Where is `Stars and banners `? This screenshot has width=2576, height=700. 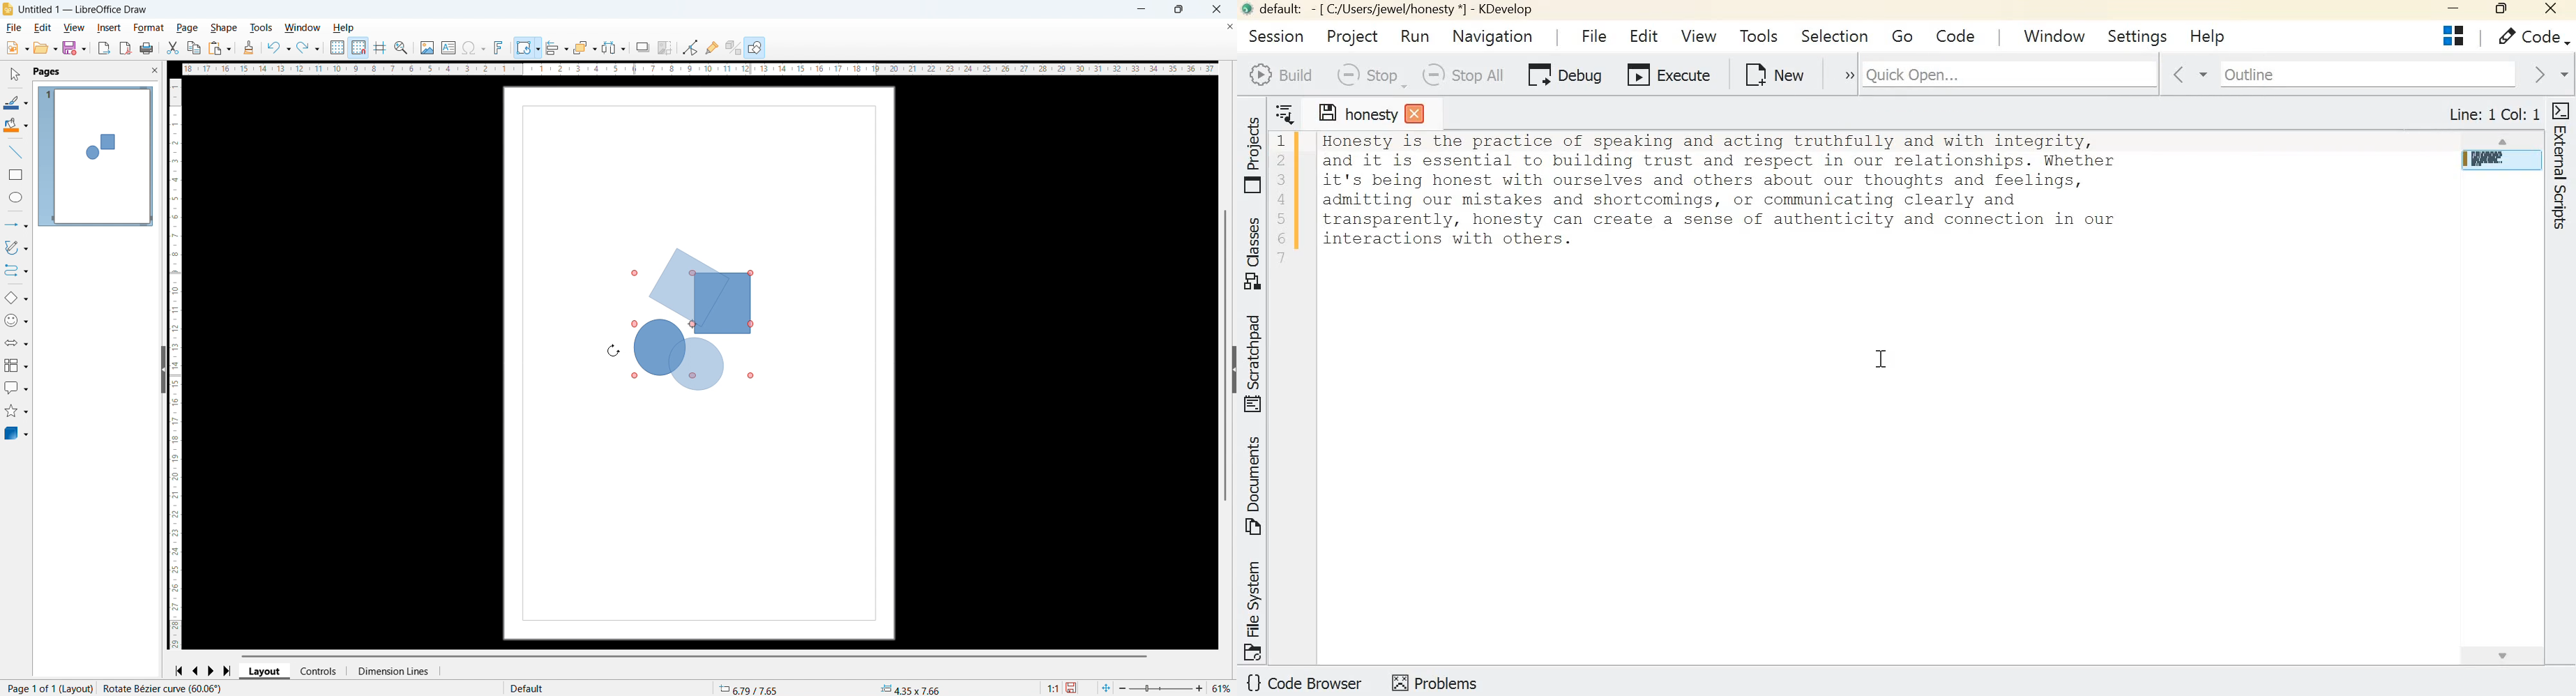
Stars and banners  is located at coordinates (15, 412).